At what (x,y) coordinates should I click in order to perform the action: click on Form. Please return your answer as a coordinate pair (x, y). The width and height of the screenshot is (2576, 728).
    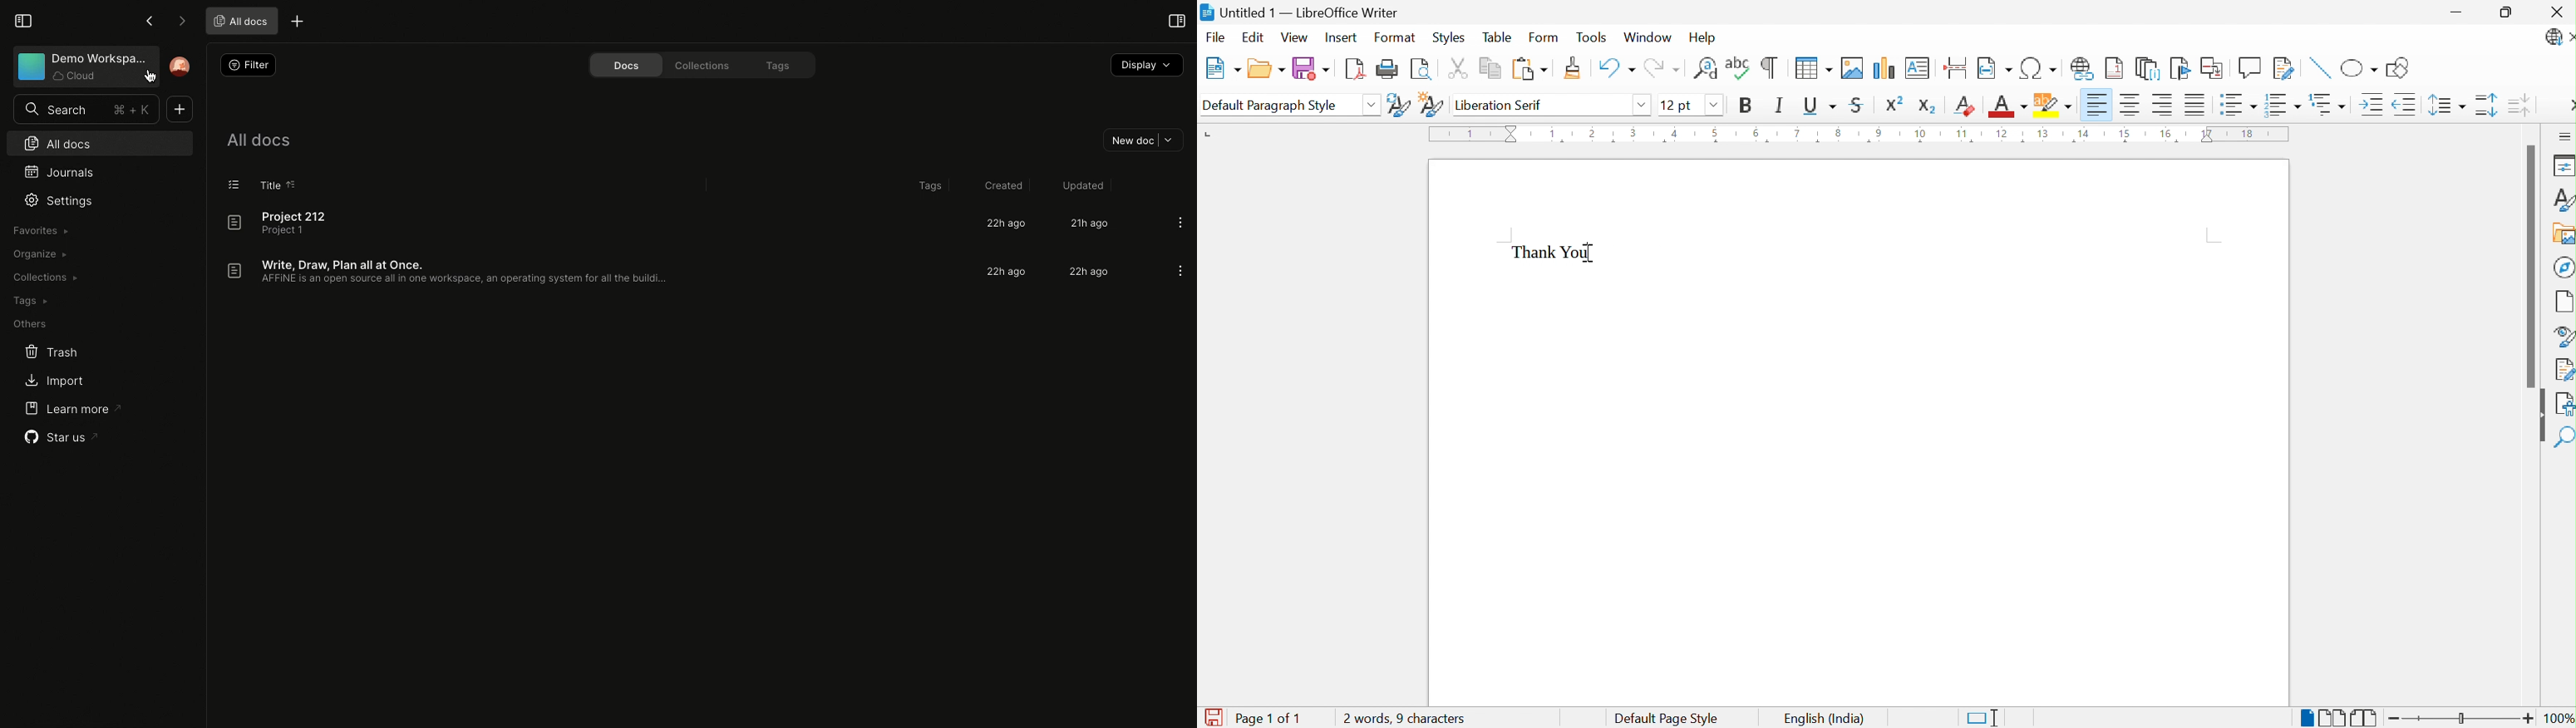
    Looking at the image, I should click on (1545, 38).